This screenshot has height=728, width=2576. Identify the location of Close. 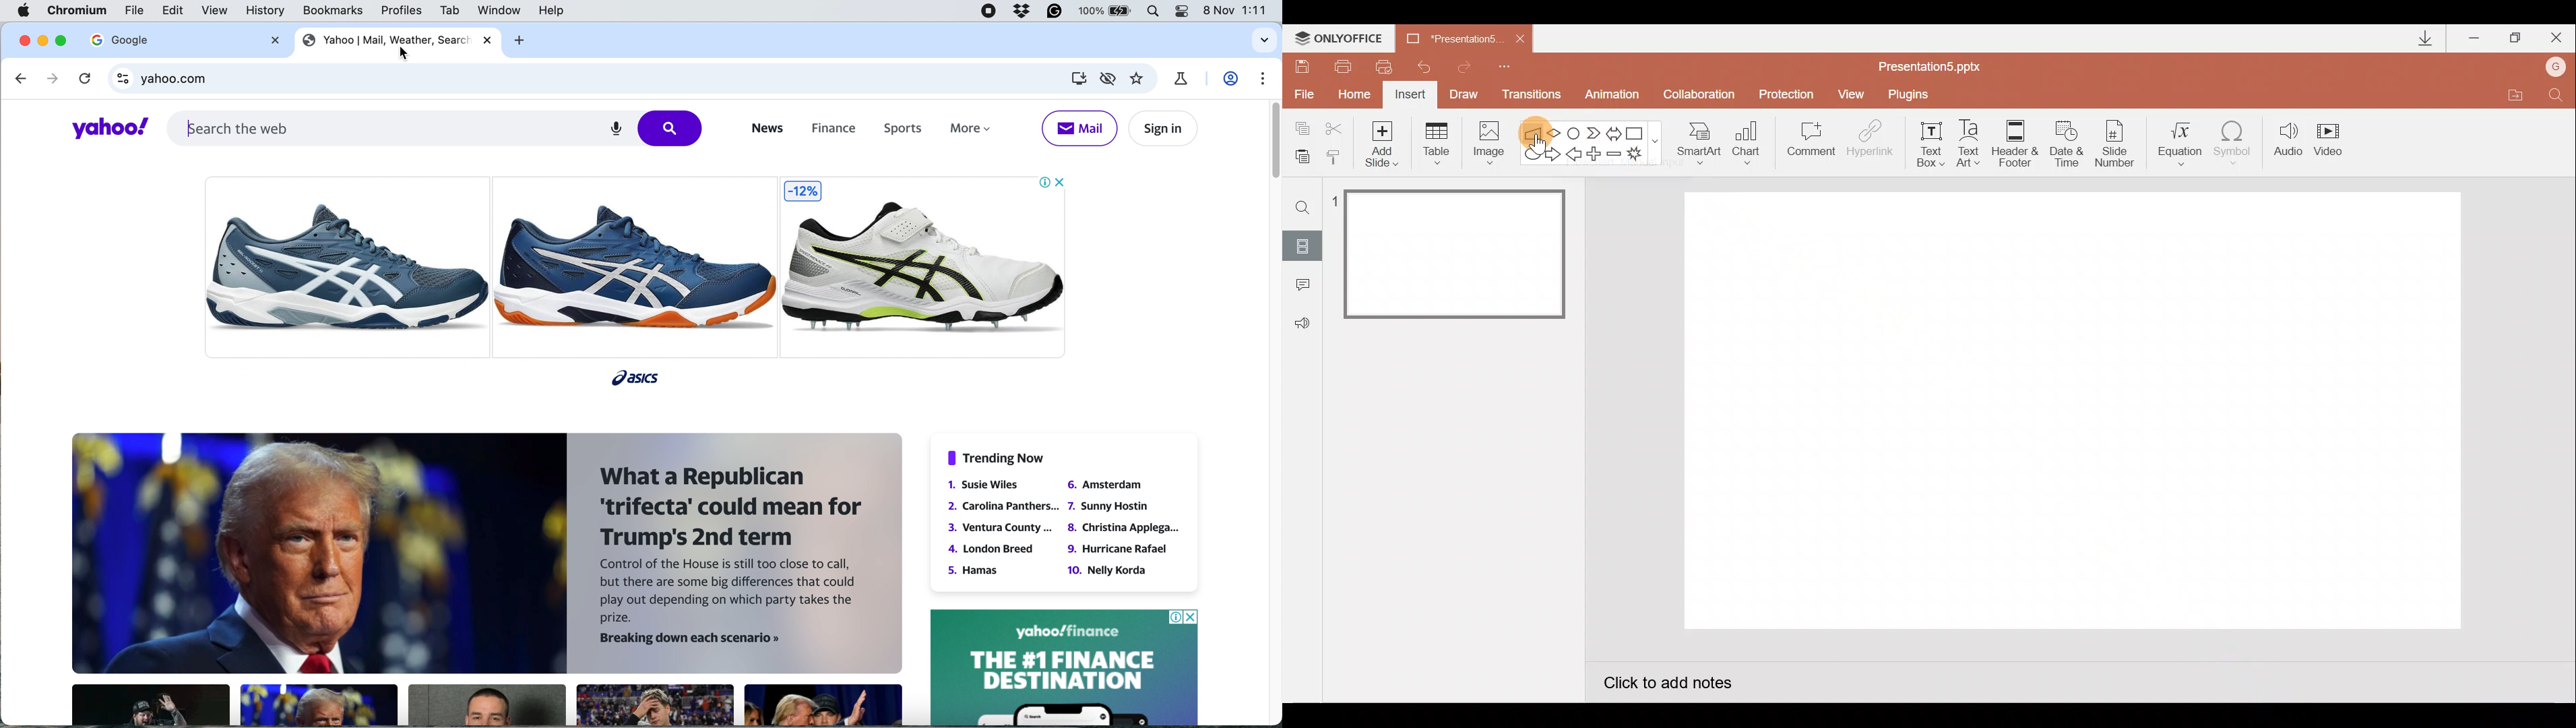
(2556, 40).